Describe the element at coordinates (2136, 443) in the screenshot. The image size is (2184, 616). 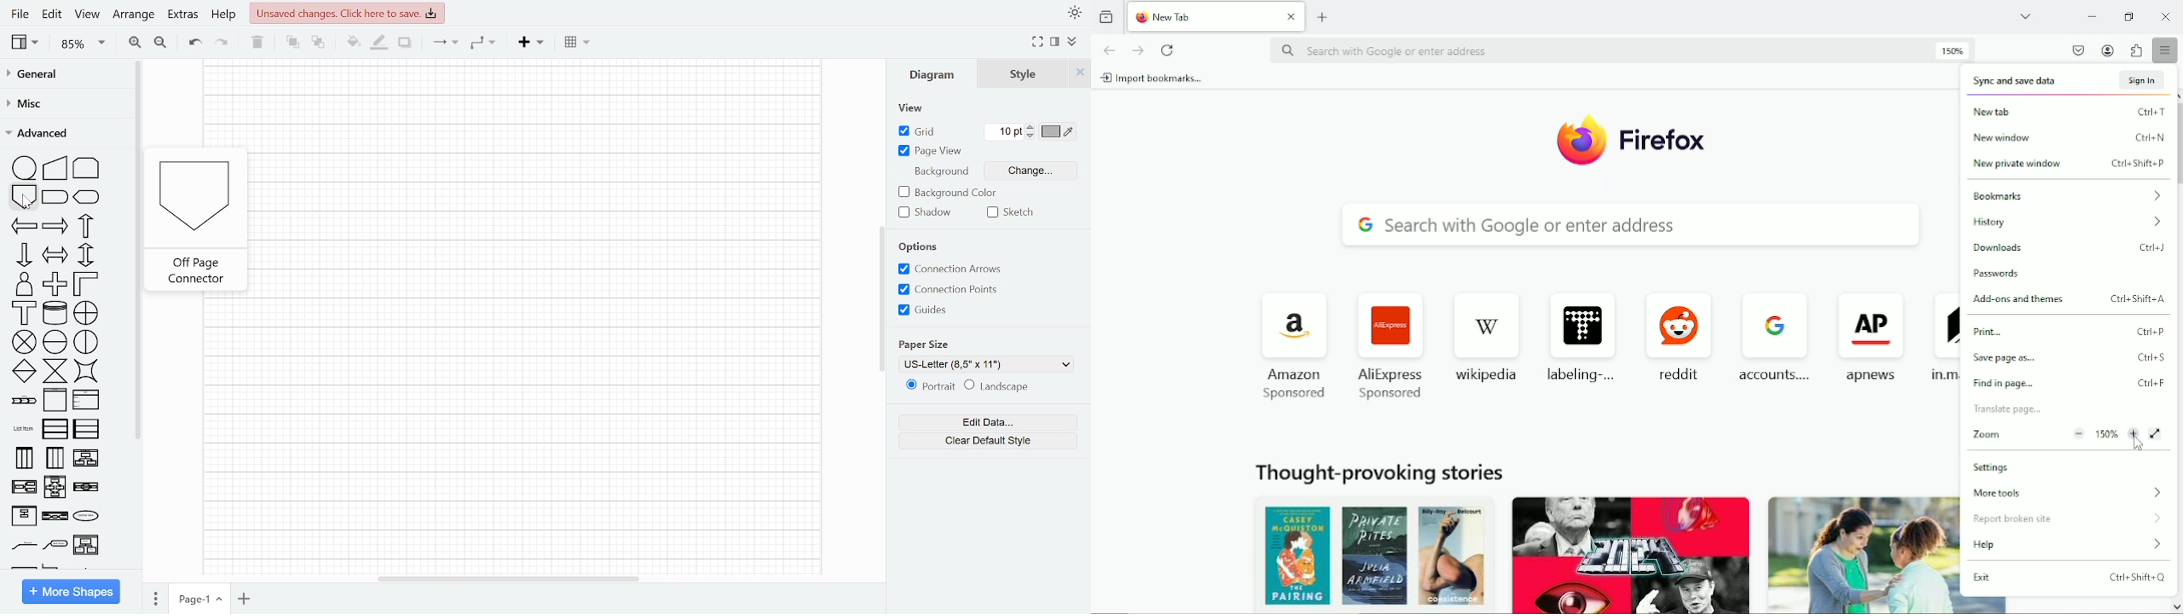
I see `cursor` at that location.